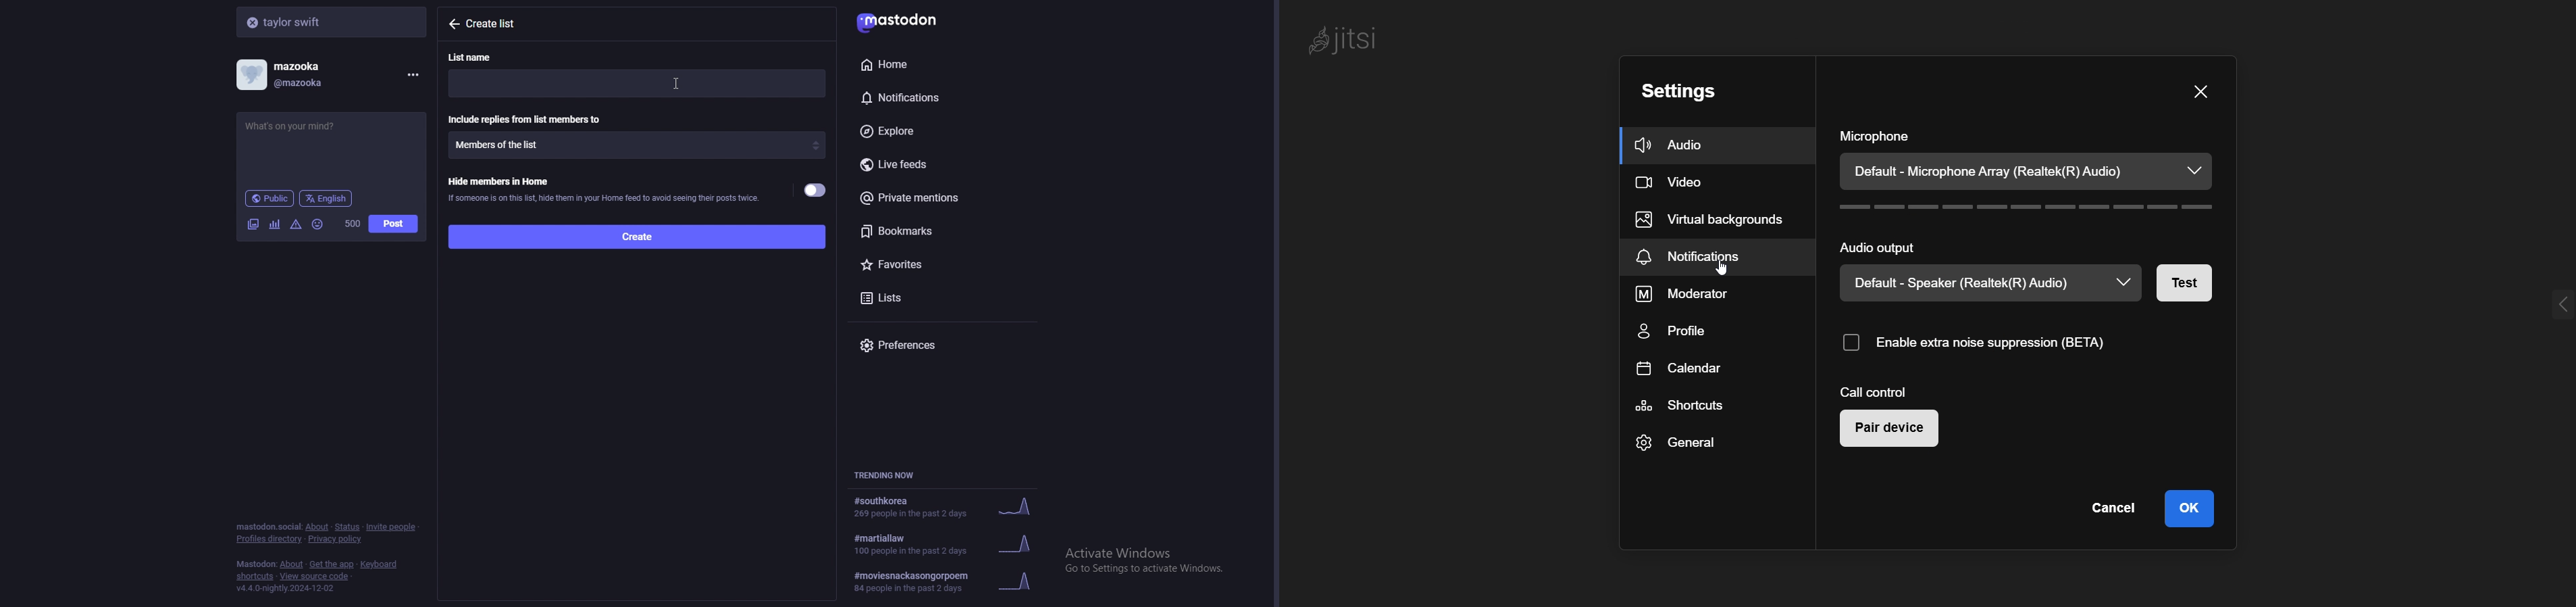 The image size is (2576, 616). Describe the element at coordinates (269, 198) in the screenshot. I see `audience` at that location.